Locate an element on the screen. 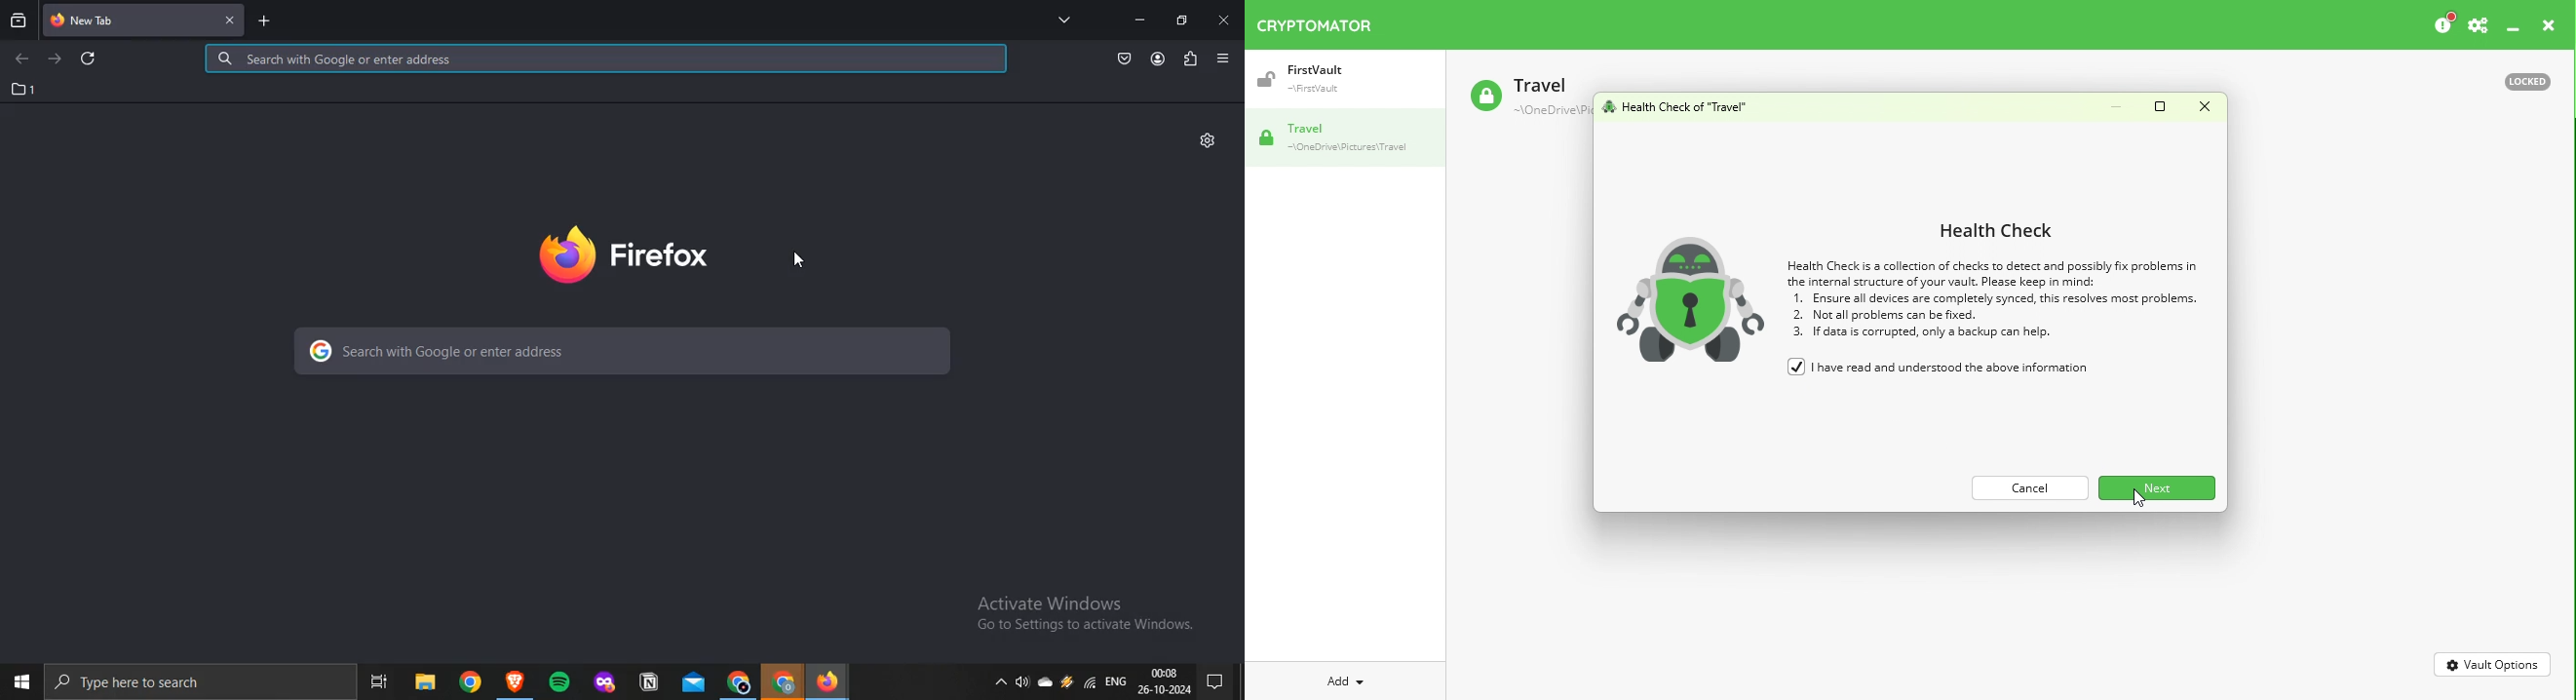 The image size is (2576, 700). 00:08 is located at coordinates (1164, 673).